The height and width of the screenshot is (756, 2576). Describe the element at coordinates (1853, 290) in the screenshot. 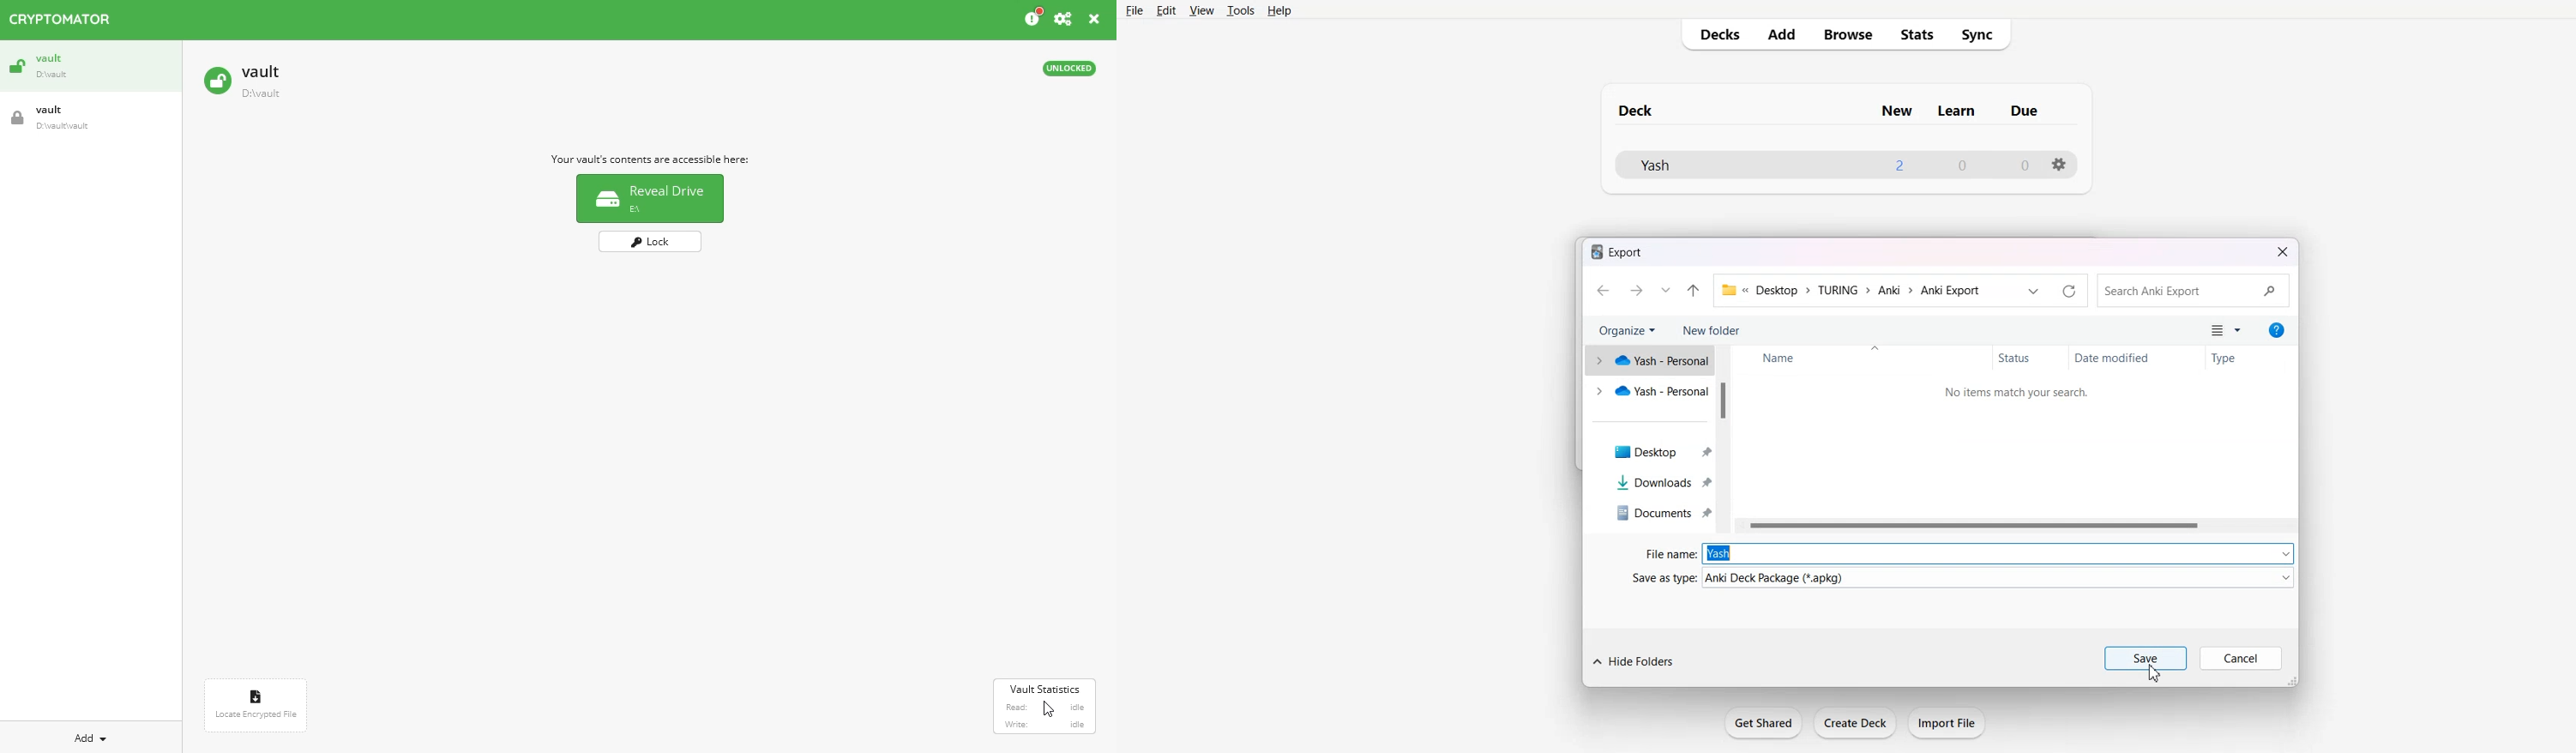

I see `File Path Address` at that location.